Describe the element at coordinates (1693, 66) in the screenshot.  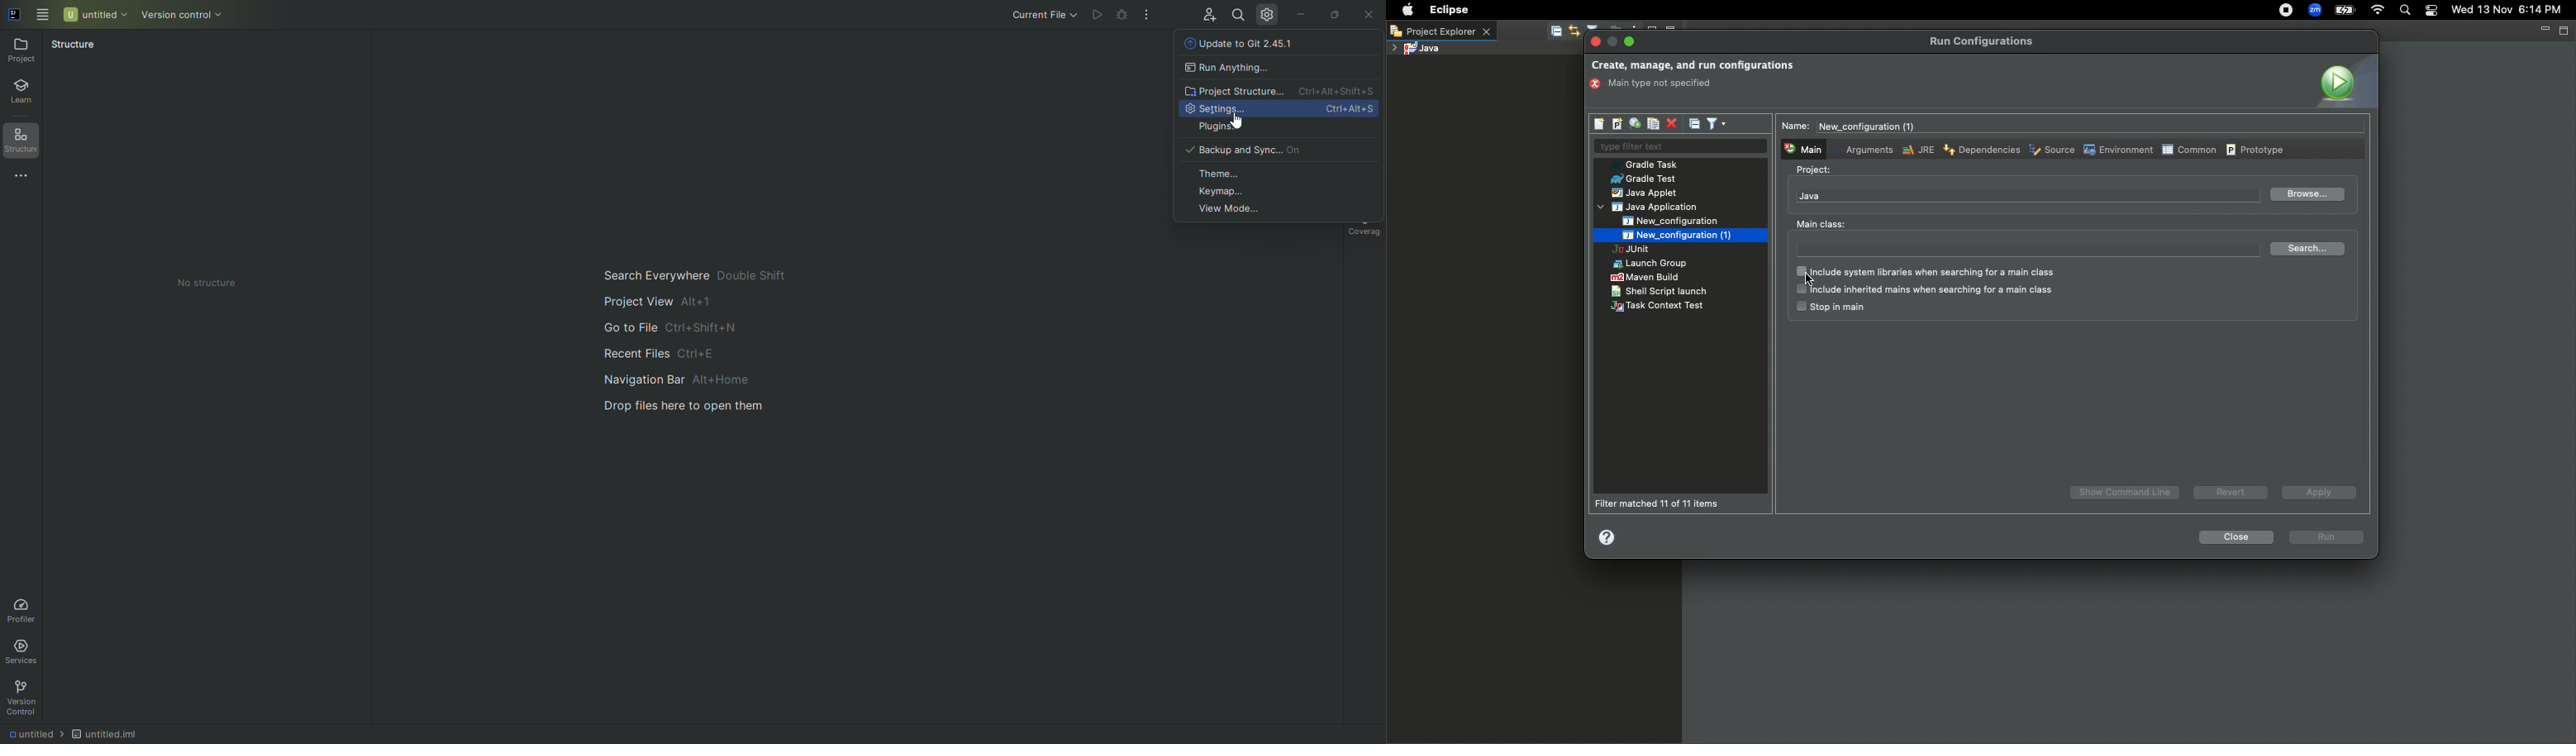
I see `Create manage and run configurations` at that location.